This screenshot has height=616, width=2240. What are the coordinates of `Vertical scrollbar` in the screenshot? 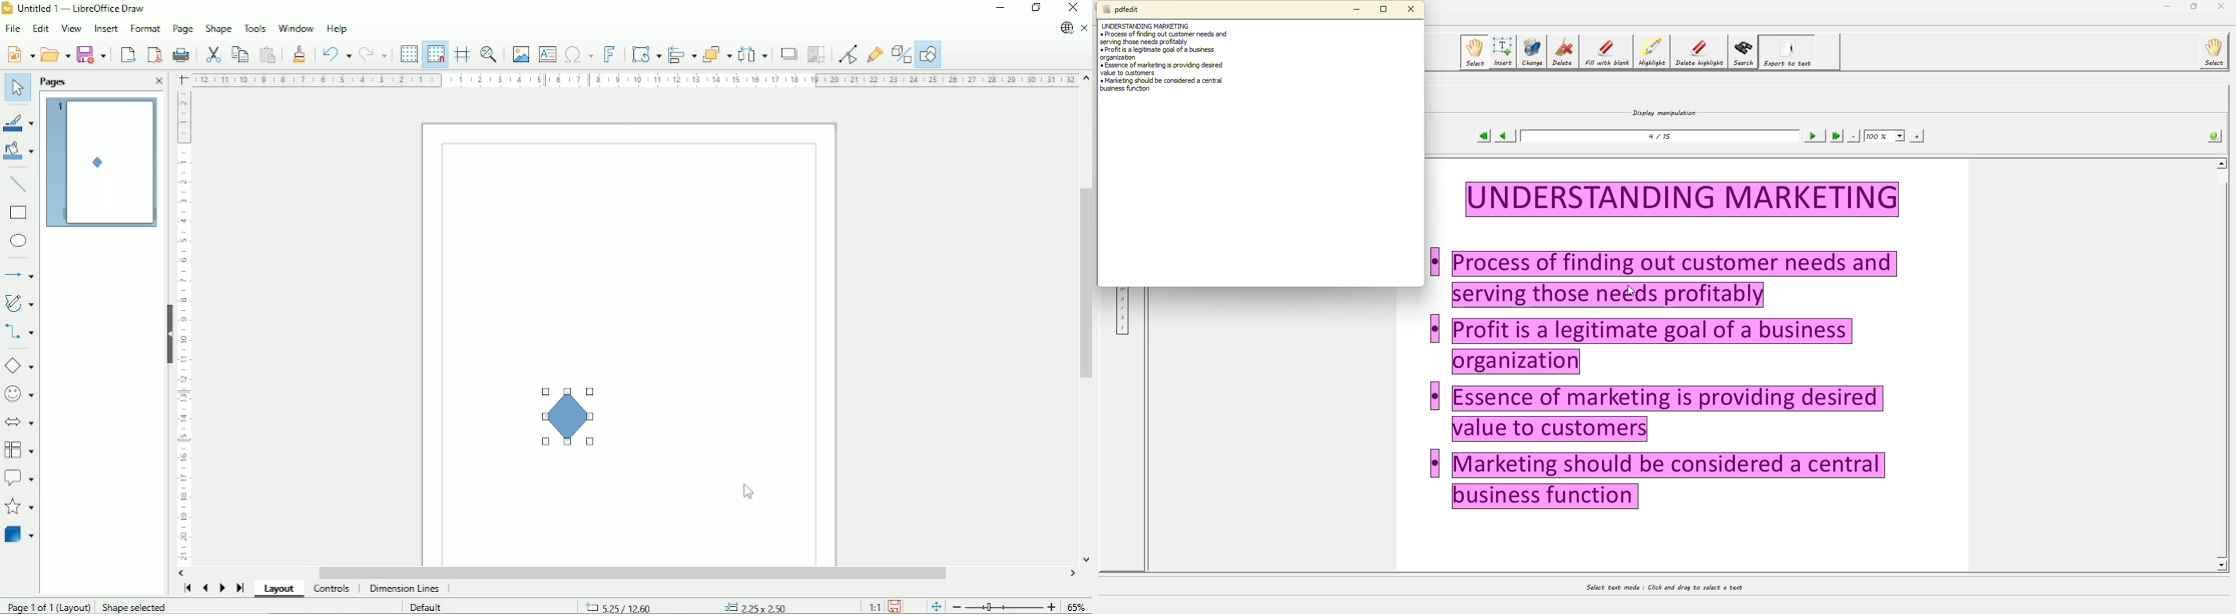 It's located at (1083, 284).